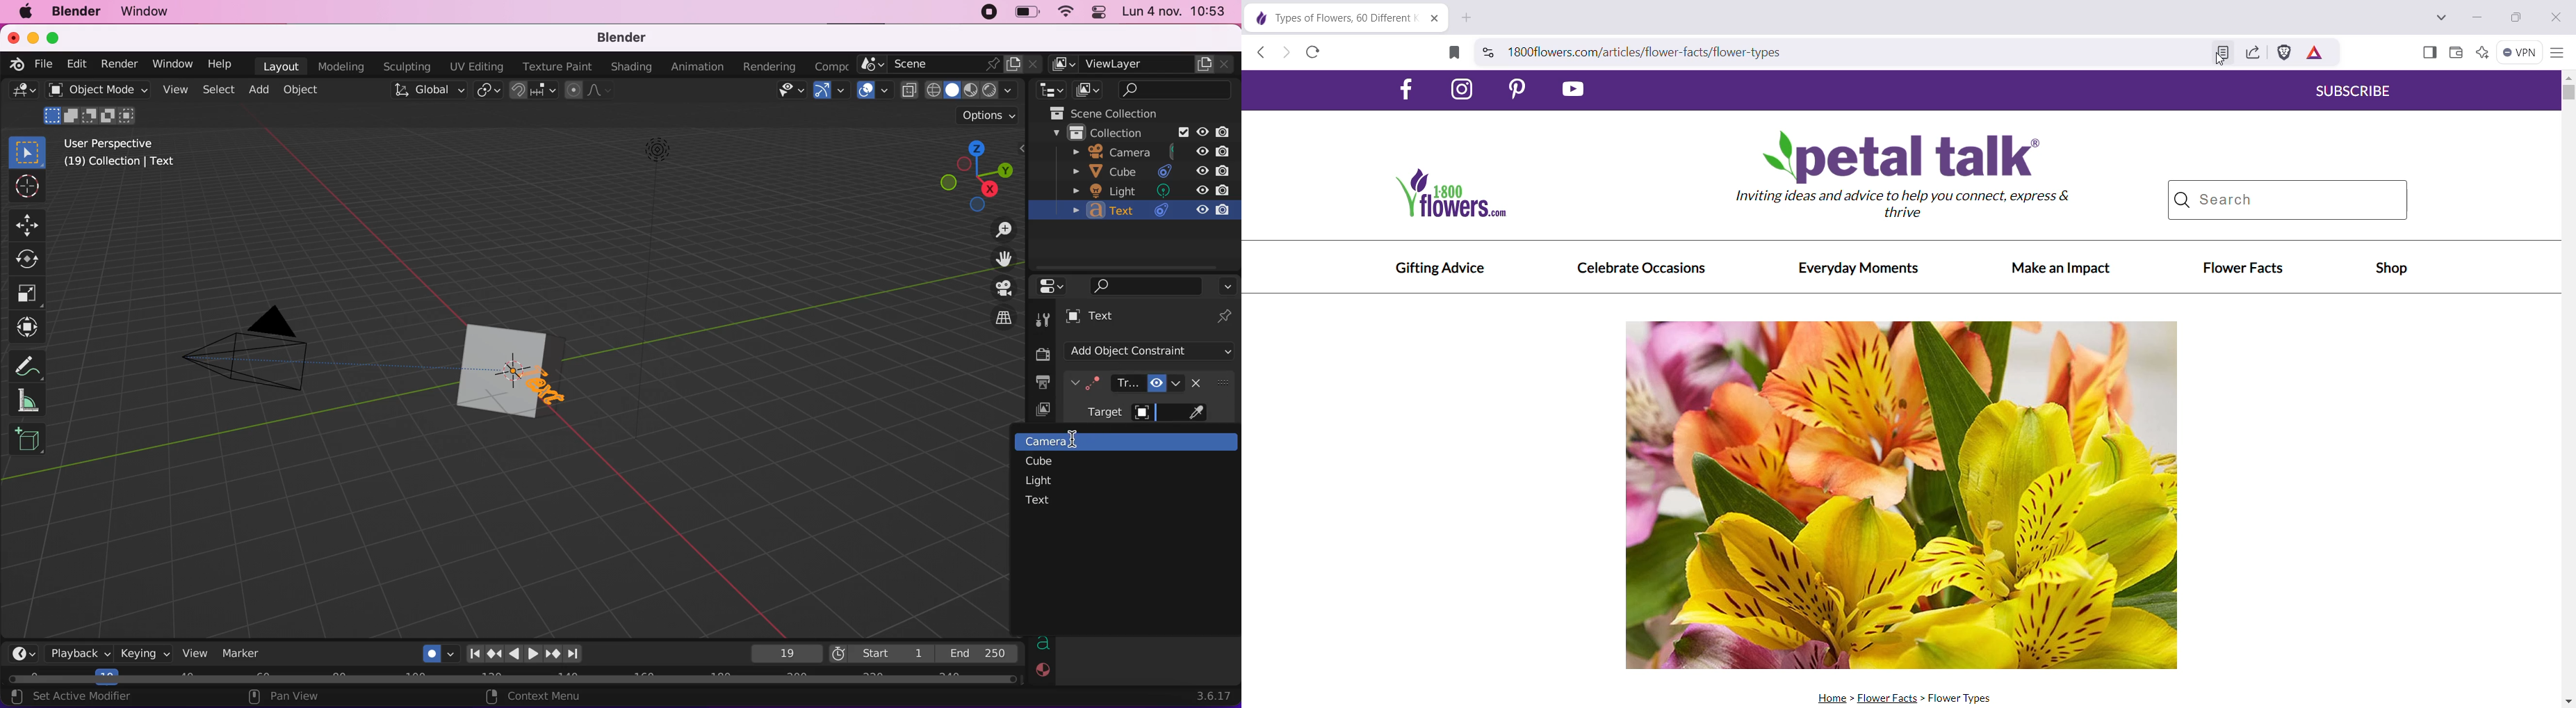  What do you see at coordinates (1144, 171) in the screenshot?
I see `cube` at bounding box center [1144, 171].